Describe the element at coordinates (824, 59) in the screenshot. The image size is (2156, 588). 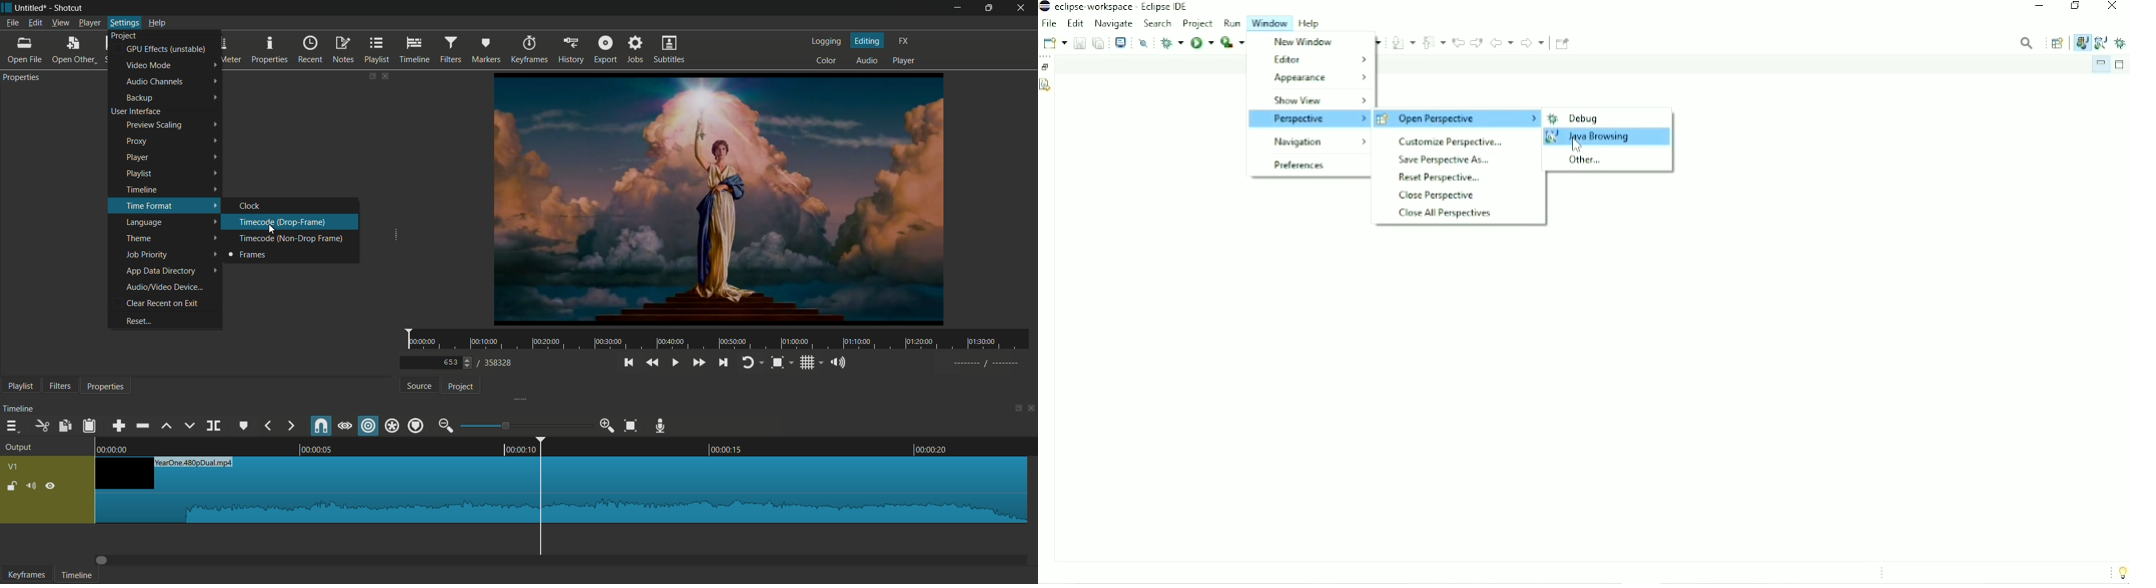
I see `color` at that location.